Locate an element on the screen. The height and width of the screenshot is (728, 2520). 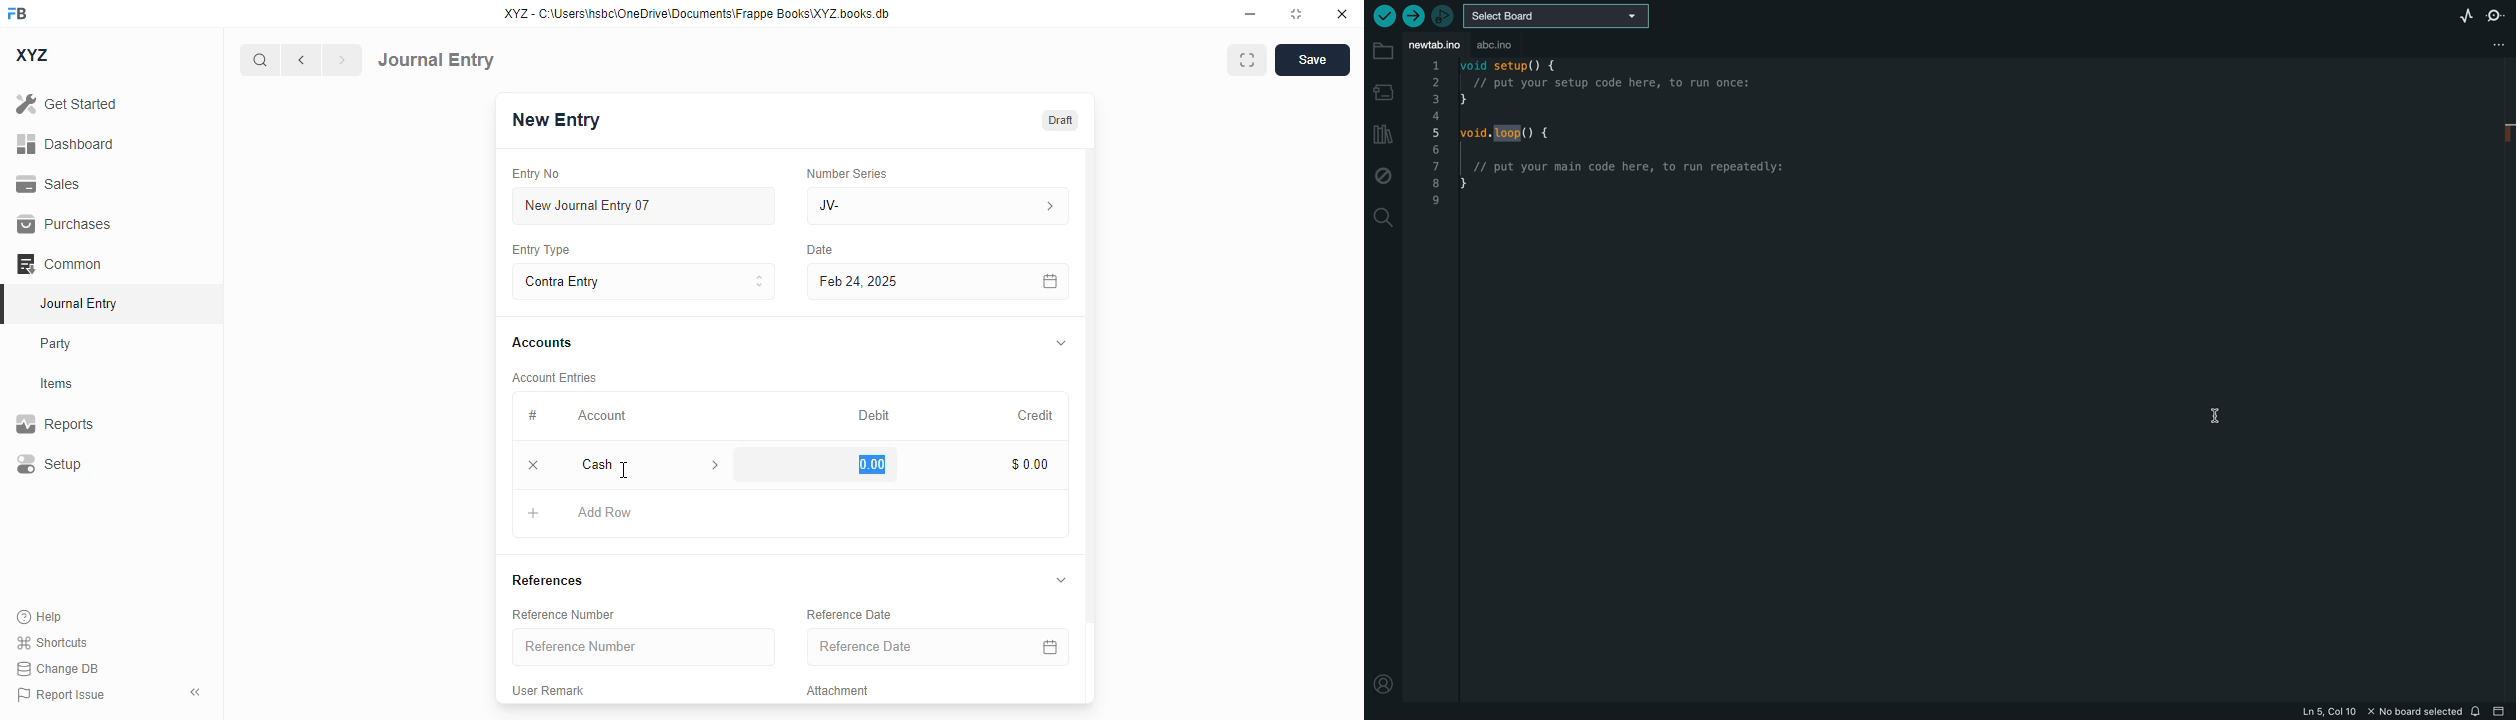
account information is located at coordinates (712, 464).